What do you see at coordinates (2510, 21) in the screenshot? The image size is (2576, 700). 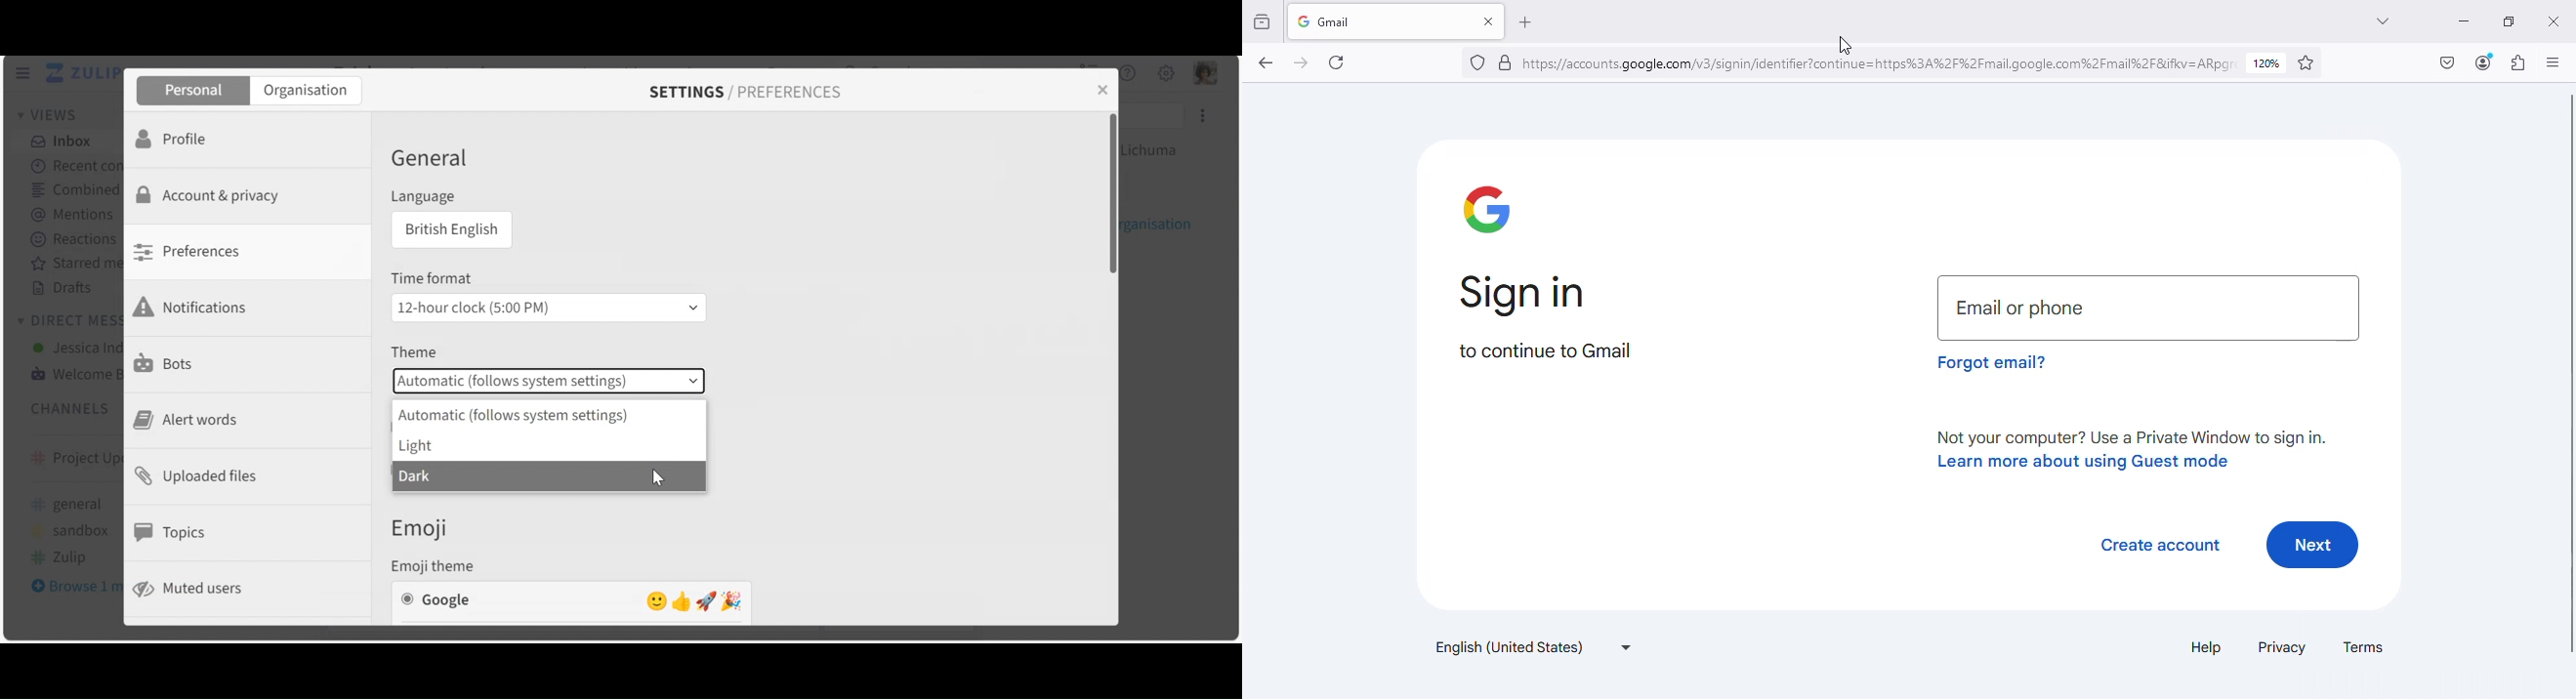 I see `maximize` at bounding box center [2510, 21].